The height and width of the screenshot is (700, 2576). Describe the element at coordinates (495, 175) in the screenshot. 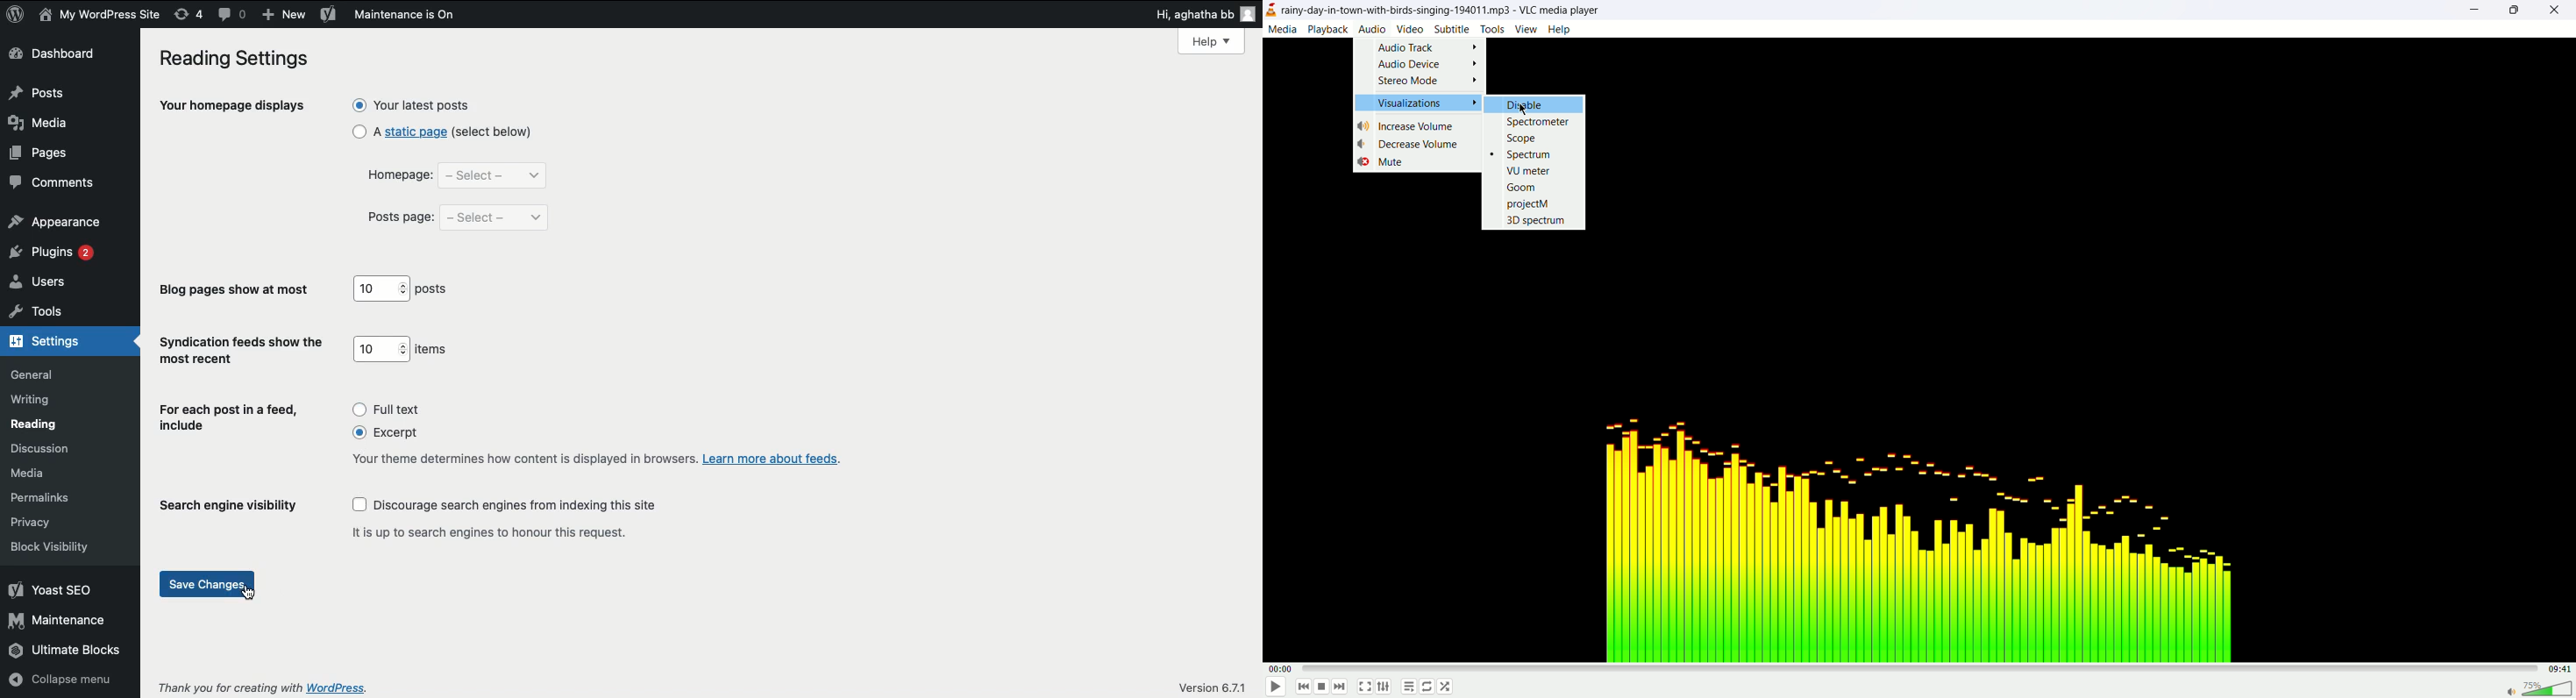

I see `select` at that location.